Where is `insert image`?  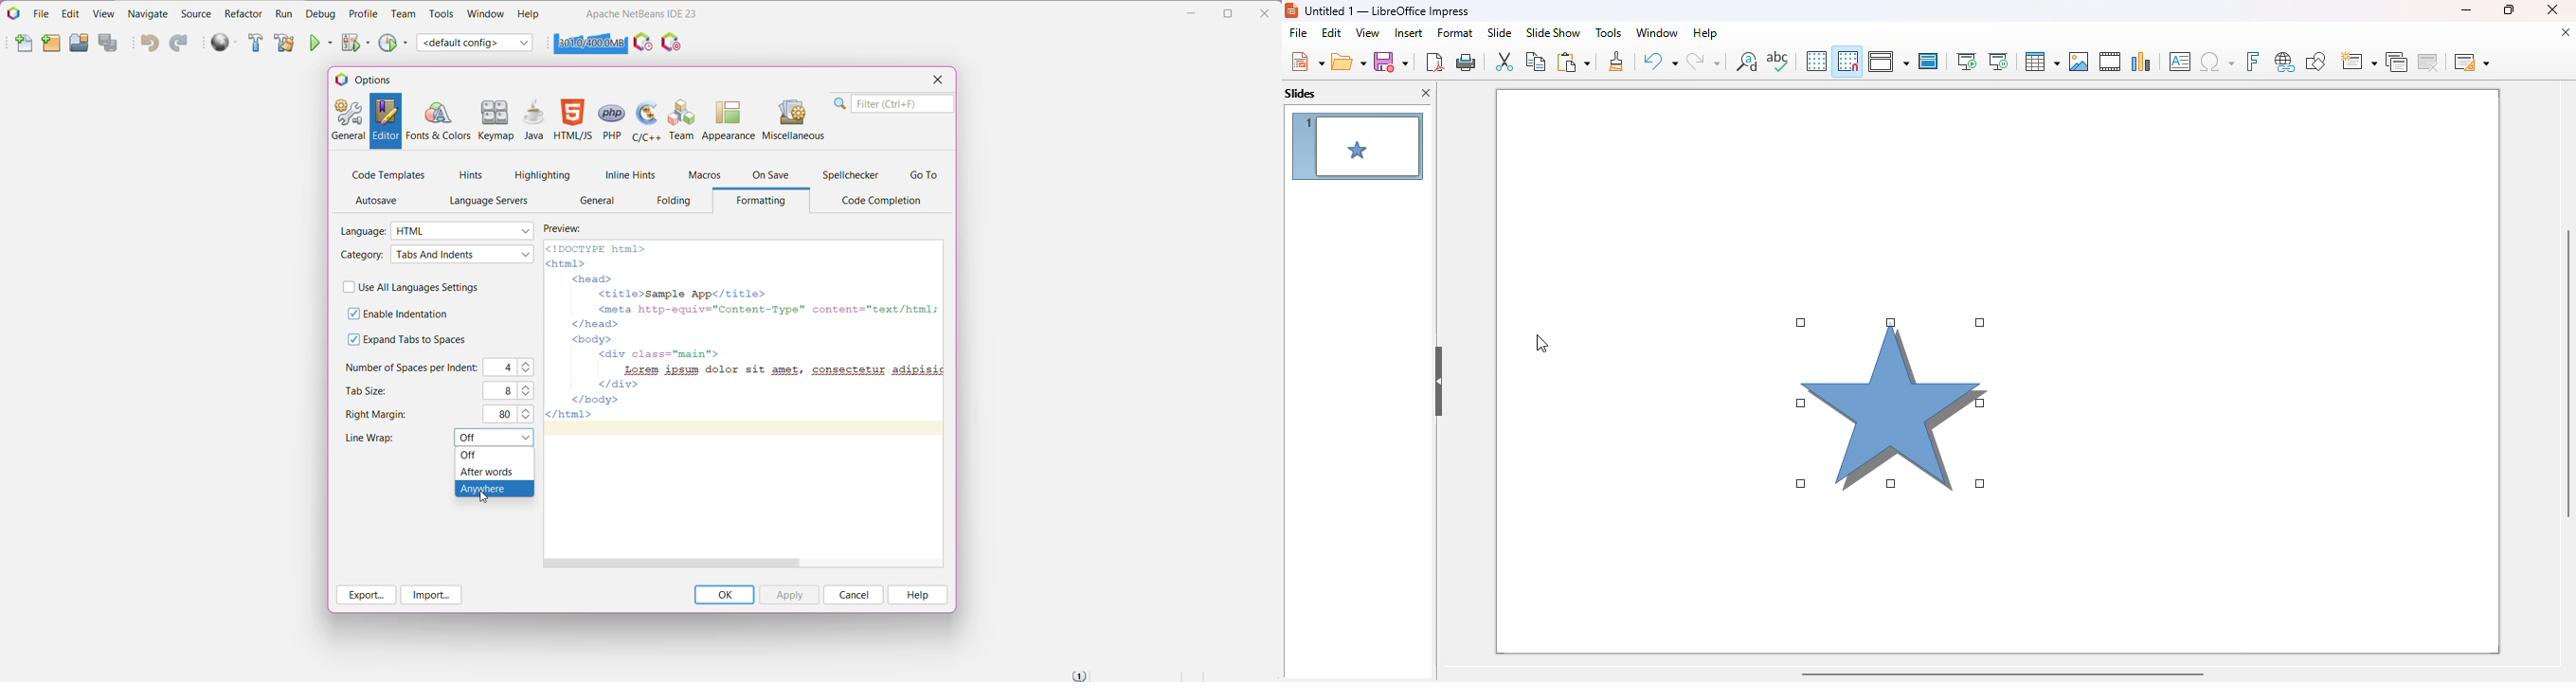 insert image is located at coordinates (2079, 62).